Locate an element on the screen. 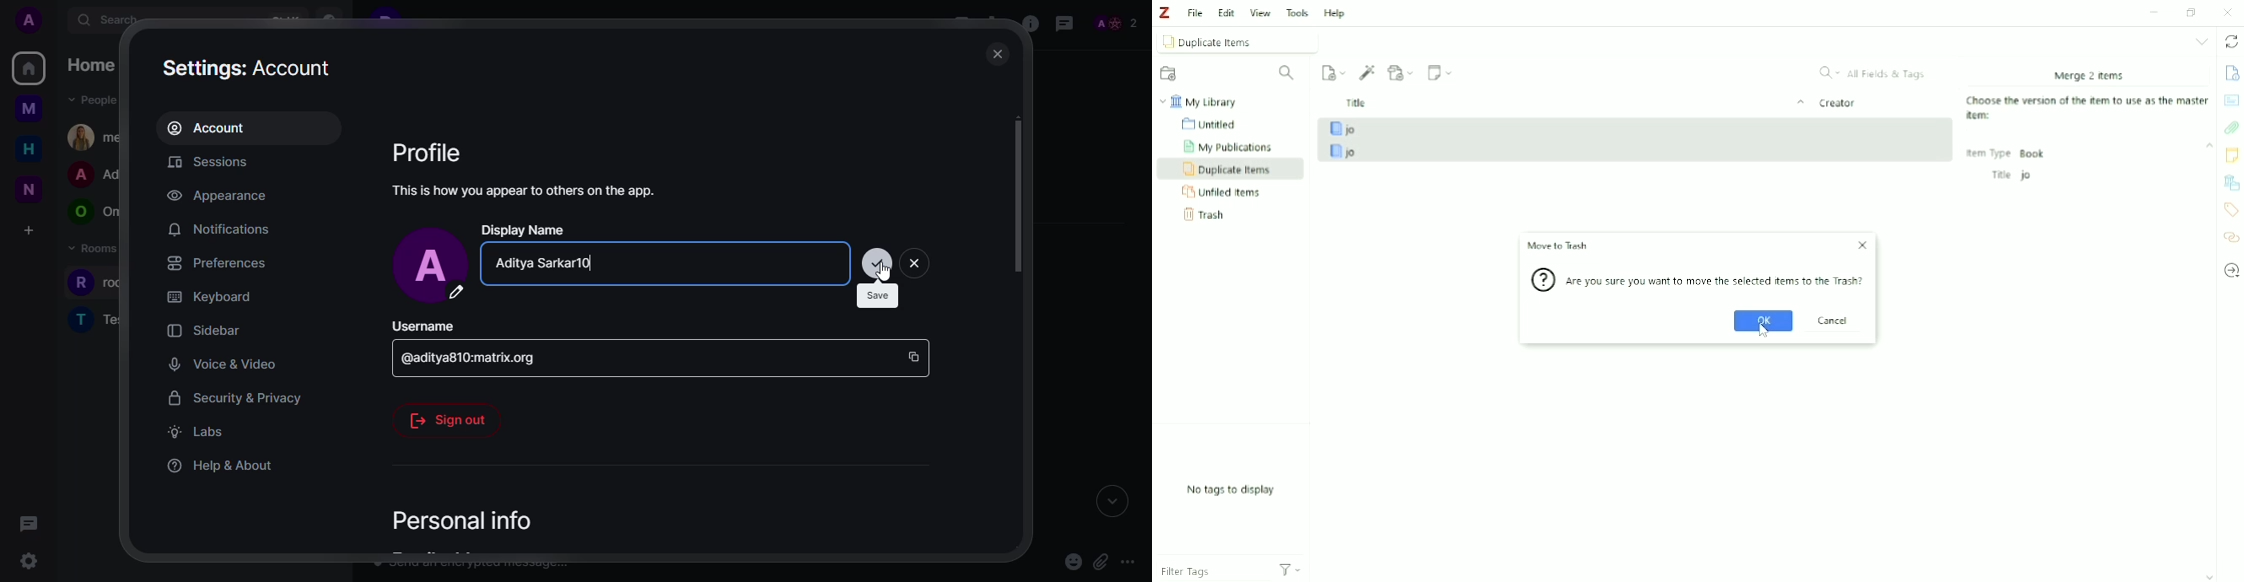  Add Item (s) by Identifier is located at coordinates (1368, 73).